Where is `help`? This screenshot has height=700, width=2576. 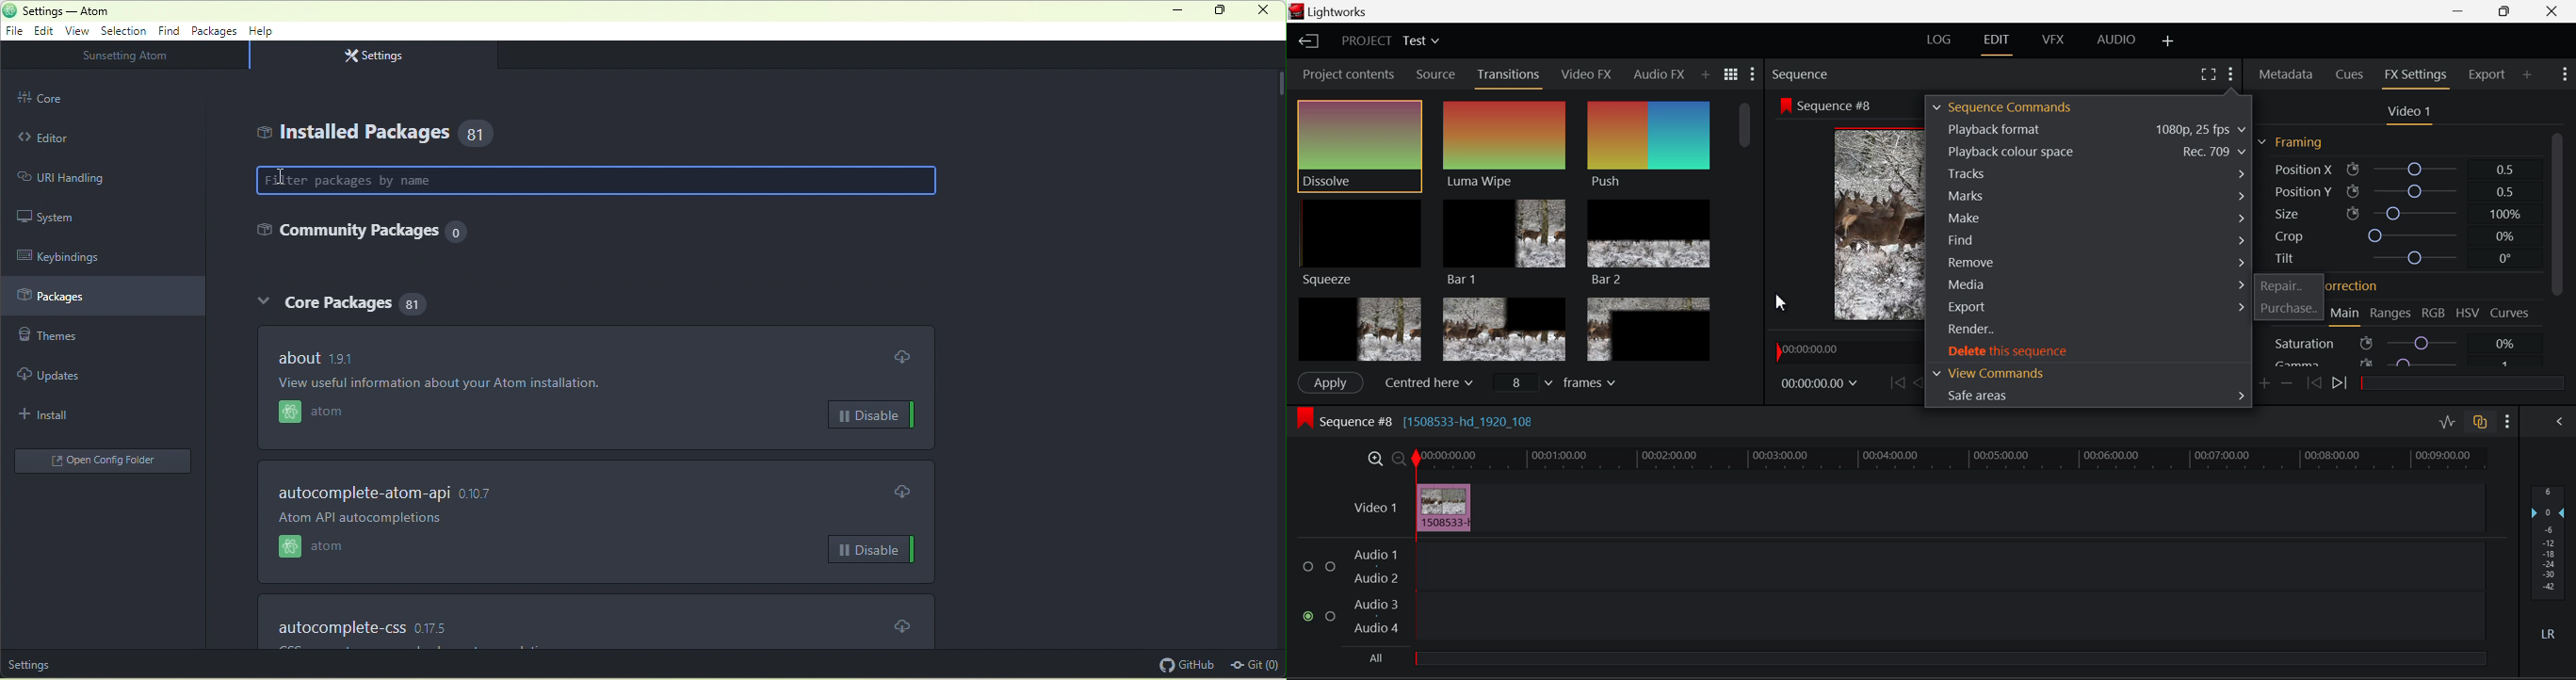 help is located at coordinates (264, 34).